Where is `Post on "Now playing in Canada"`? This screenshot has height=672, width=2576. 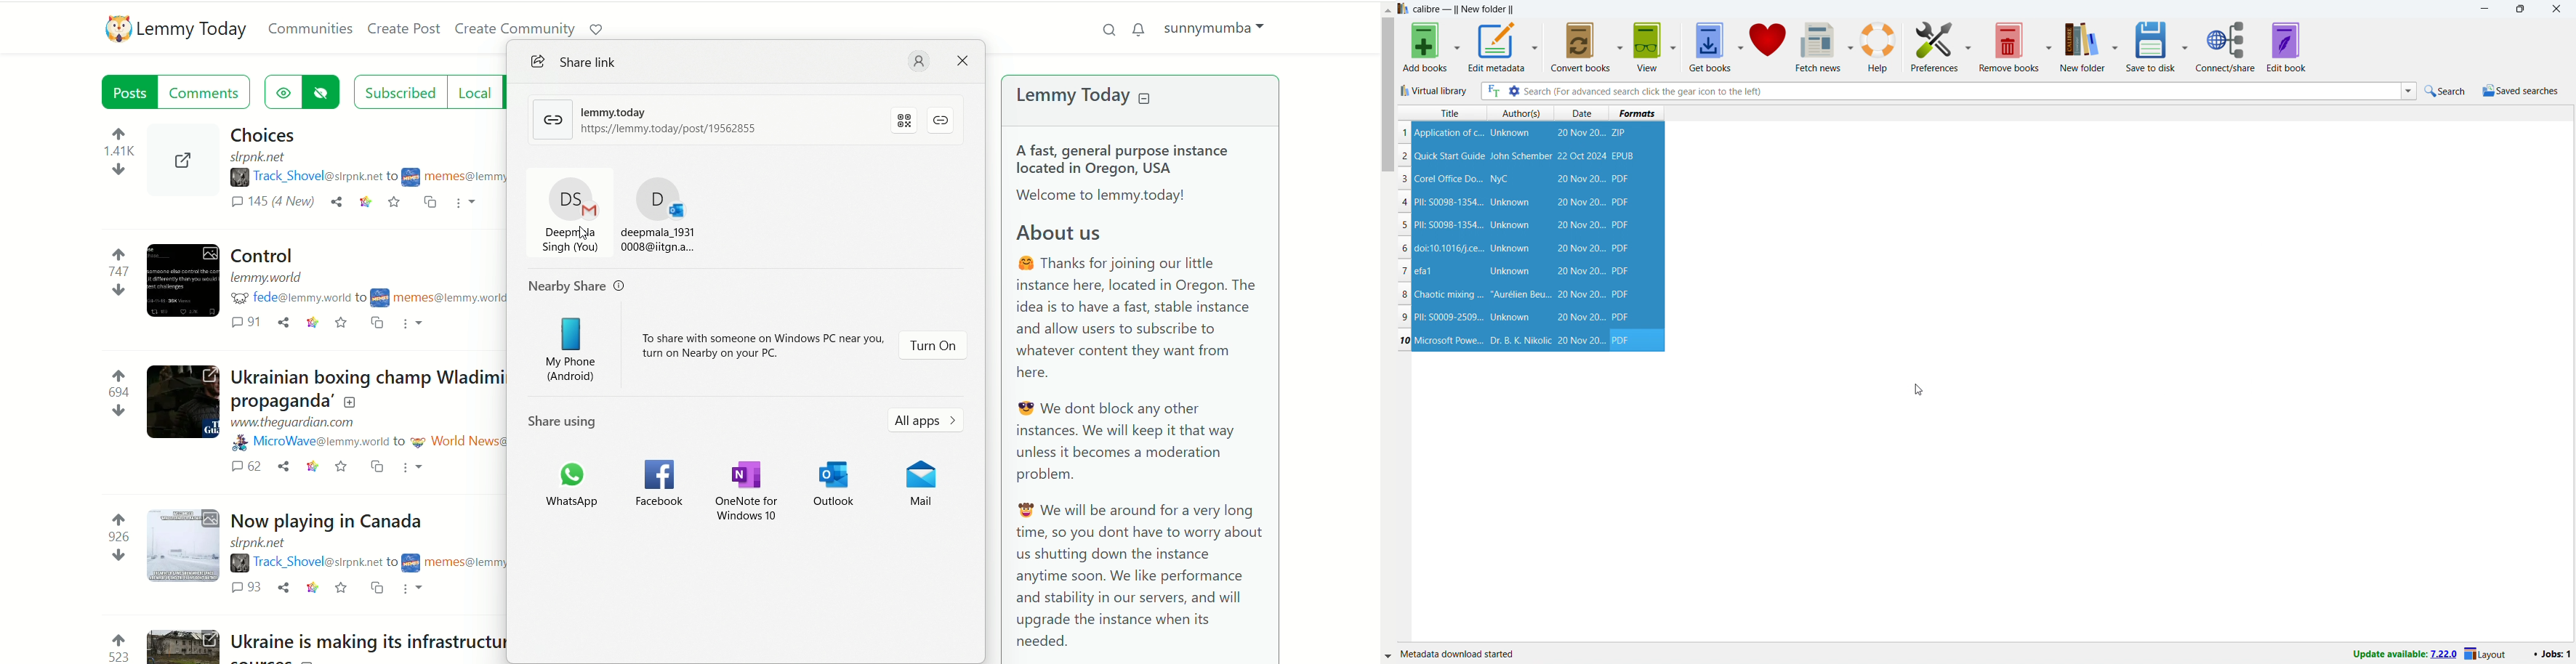
Post on "Now playing in Canada" is located at coordinates (325, 519).